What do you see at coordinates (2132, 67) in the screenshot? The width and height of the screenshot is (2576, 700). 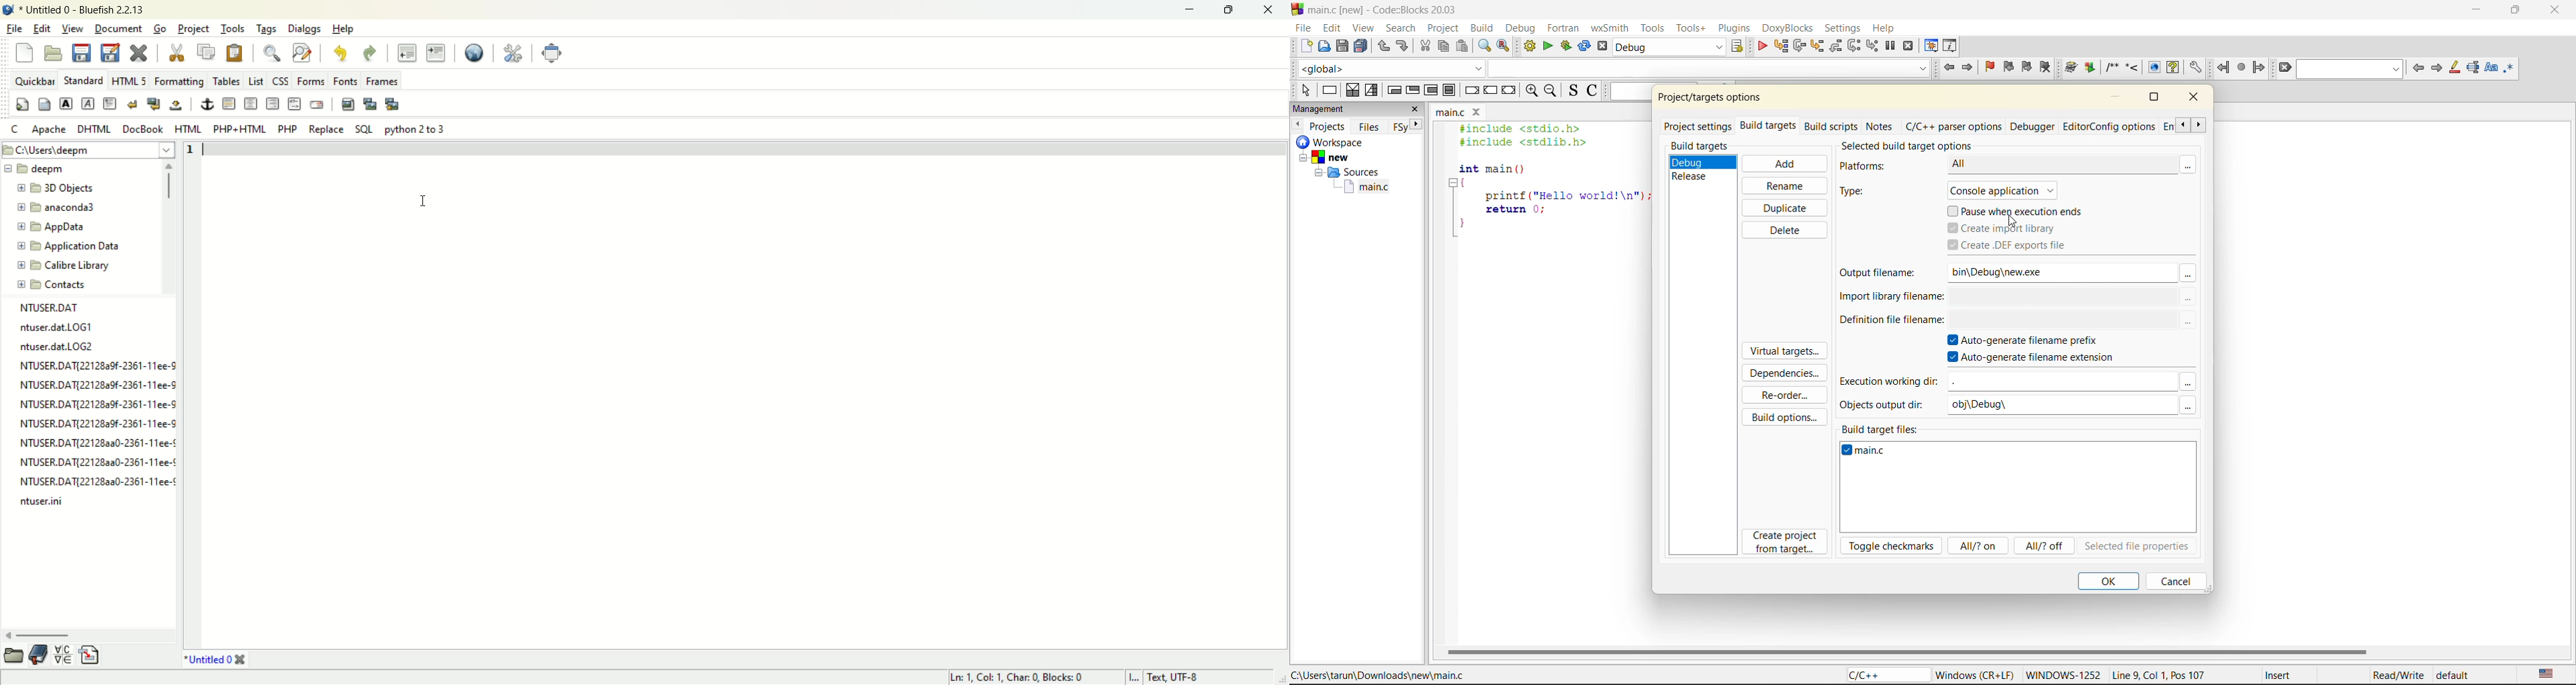 I see `Insert a line comment at the current cursor position` at bounding box center [2132, 67].